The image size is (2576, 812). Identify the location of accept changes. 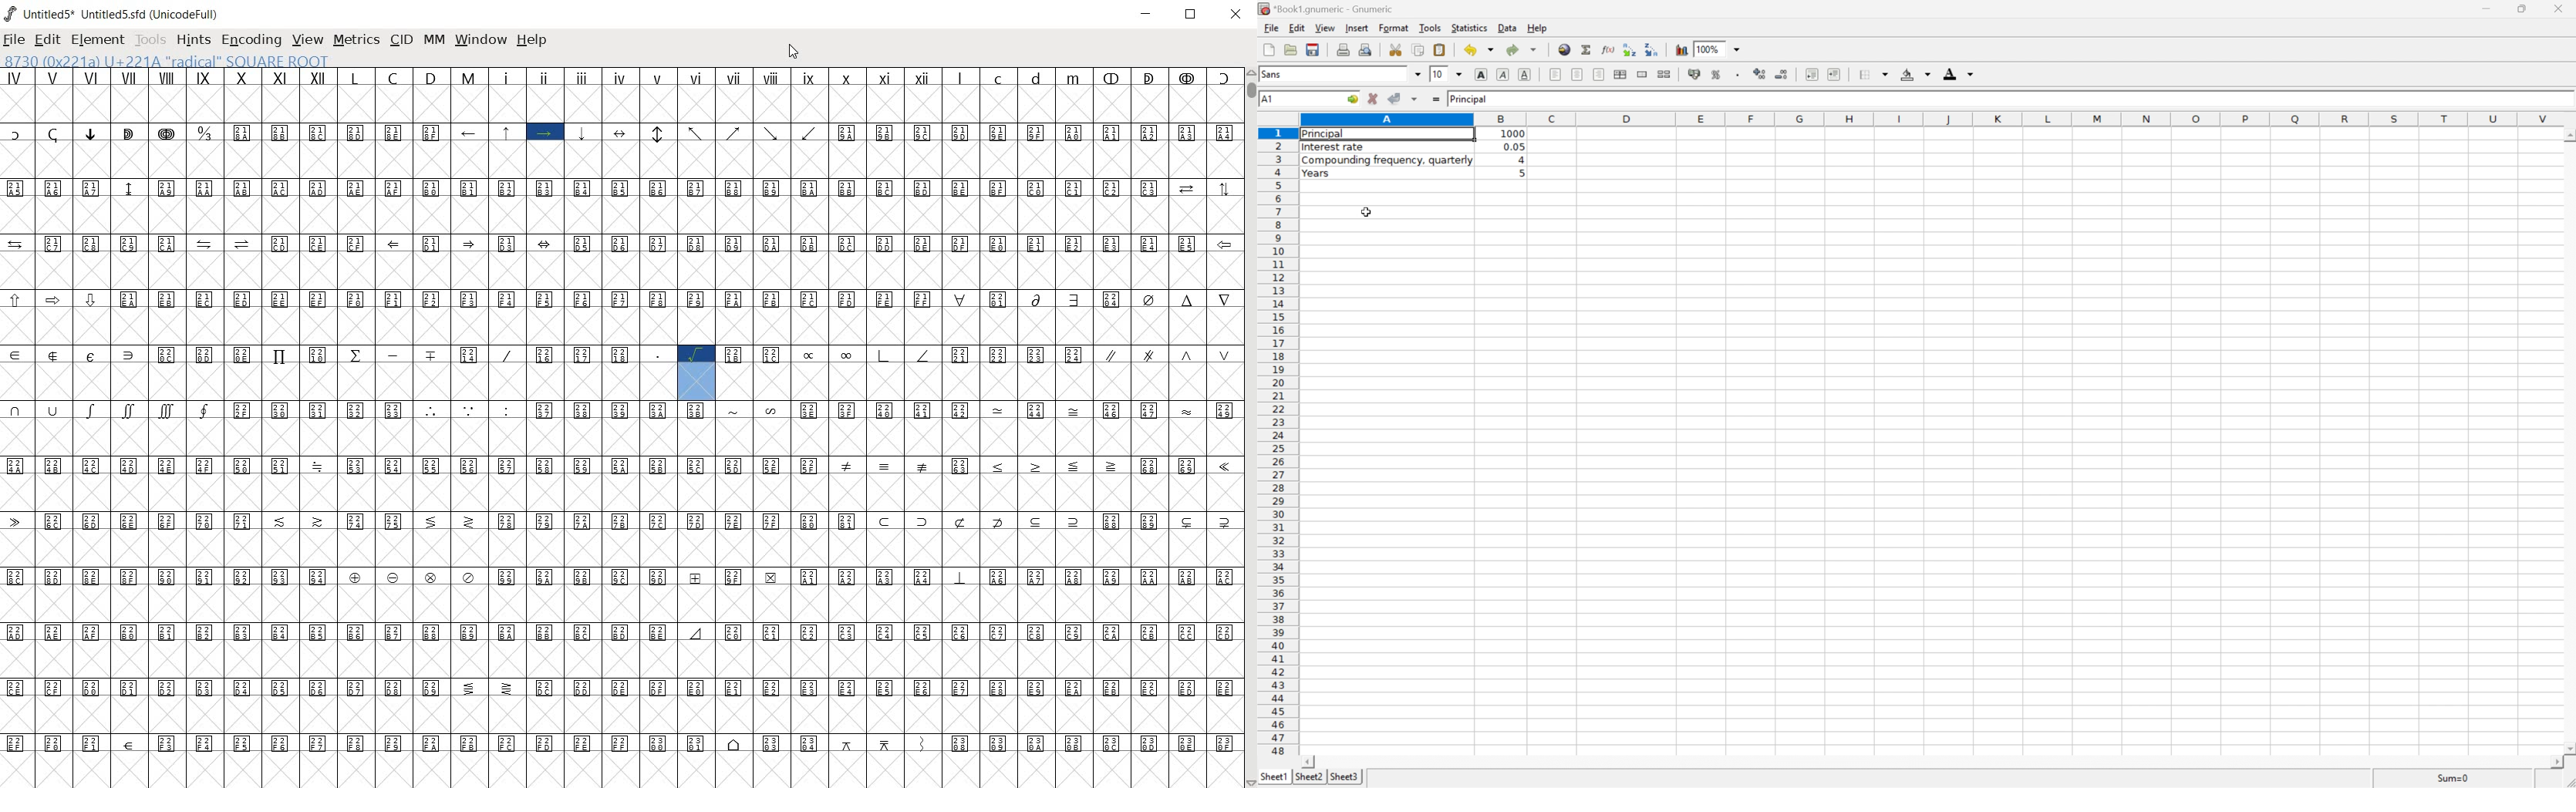
(1394, 97).